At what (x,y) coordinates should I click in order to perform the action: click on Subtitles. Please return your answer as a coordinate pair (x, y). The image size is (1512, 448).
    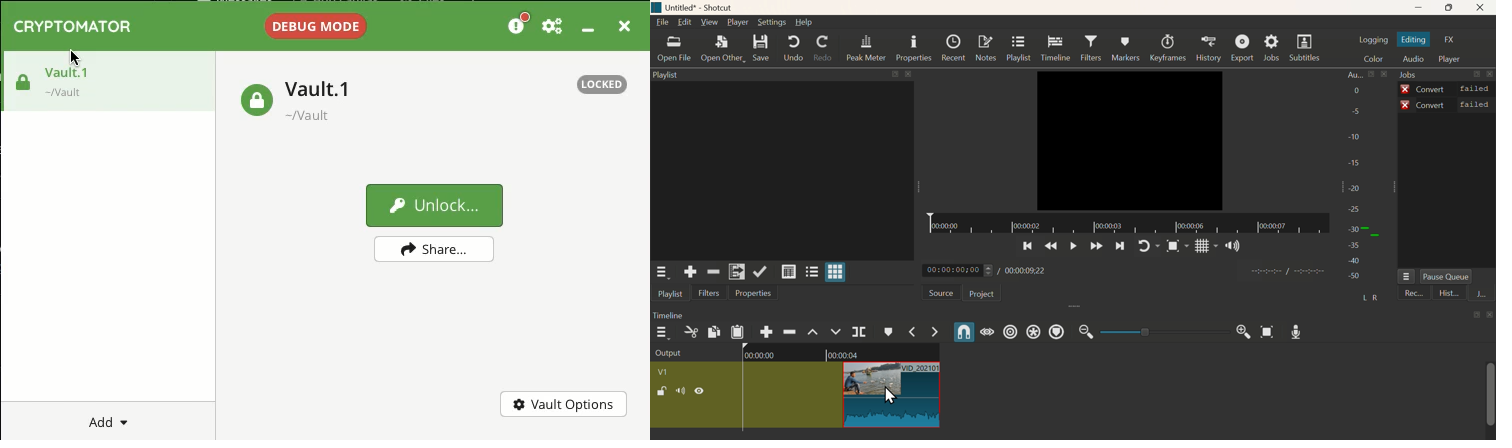
    Looking at the image, I should click on (1307, 47).